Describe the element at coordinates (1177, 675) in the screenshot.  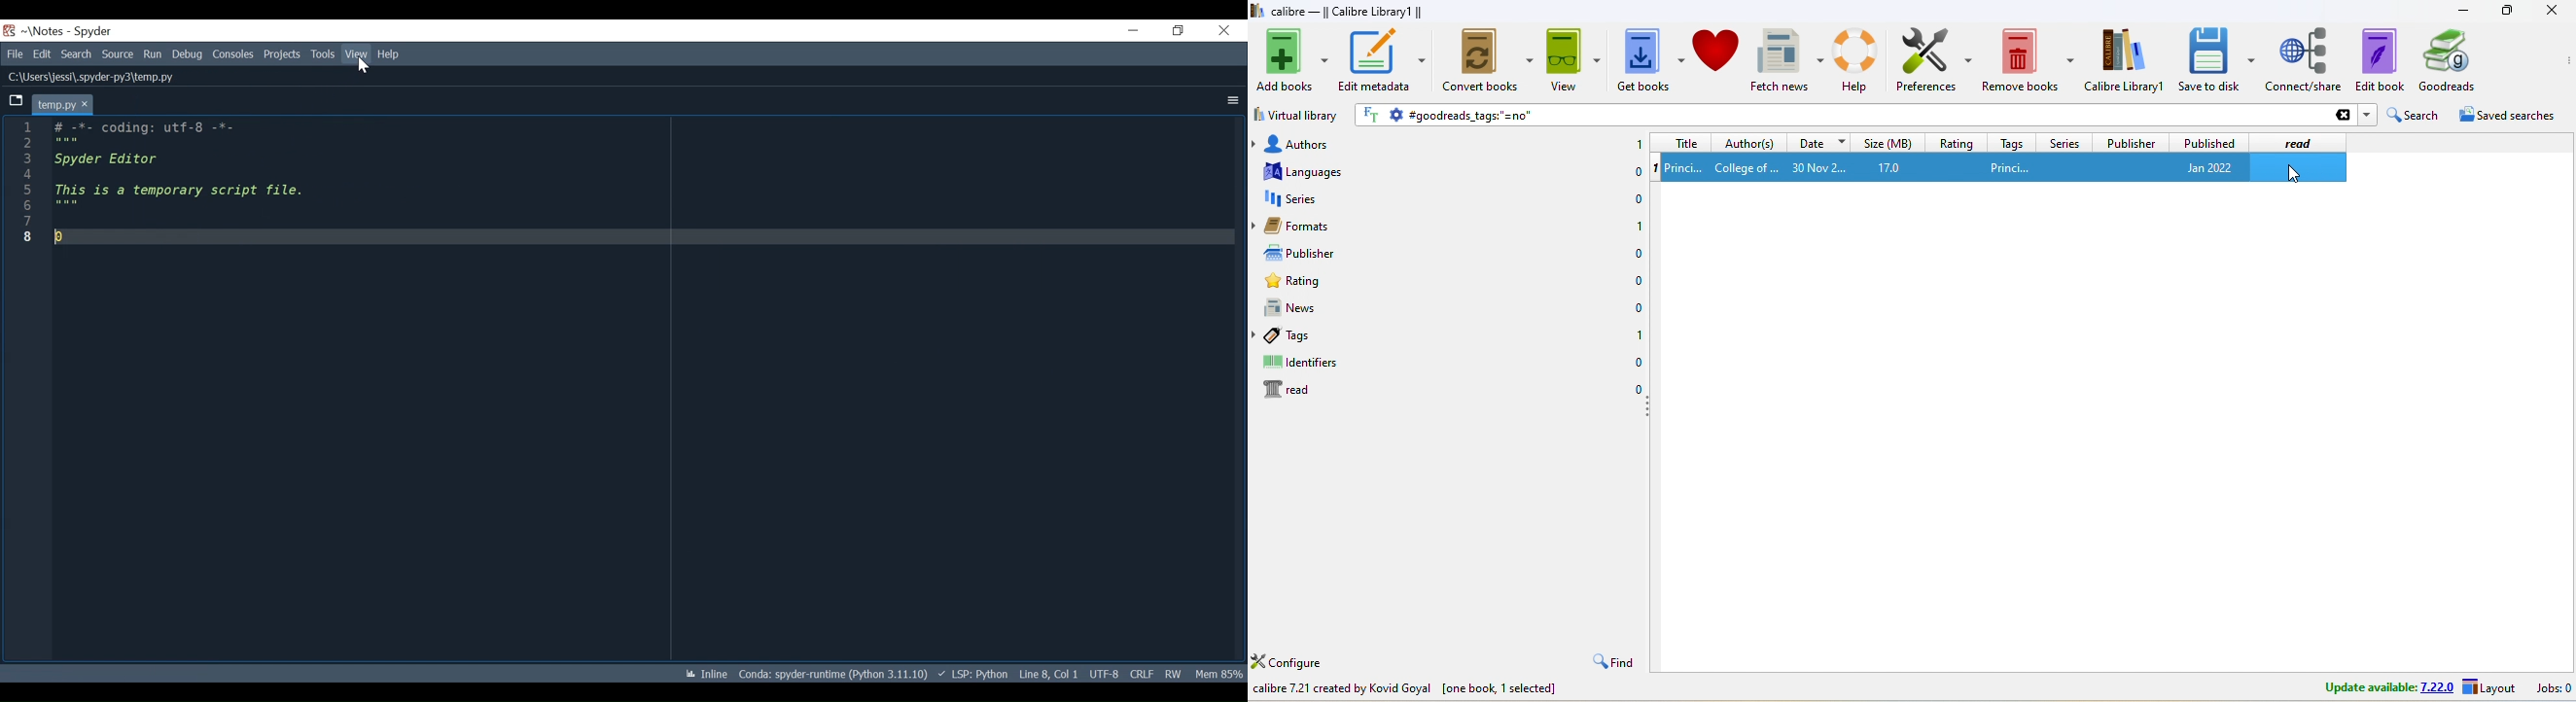
I see `RW` at that location.